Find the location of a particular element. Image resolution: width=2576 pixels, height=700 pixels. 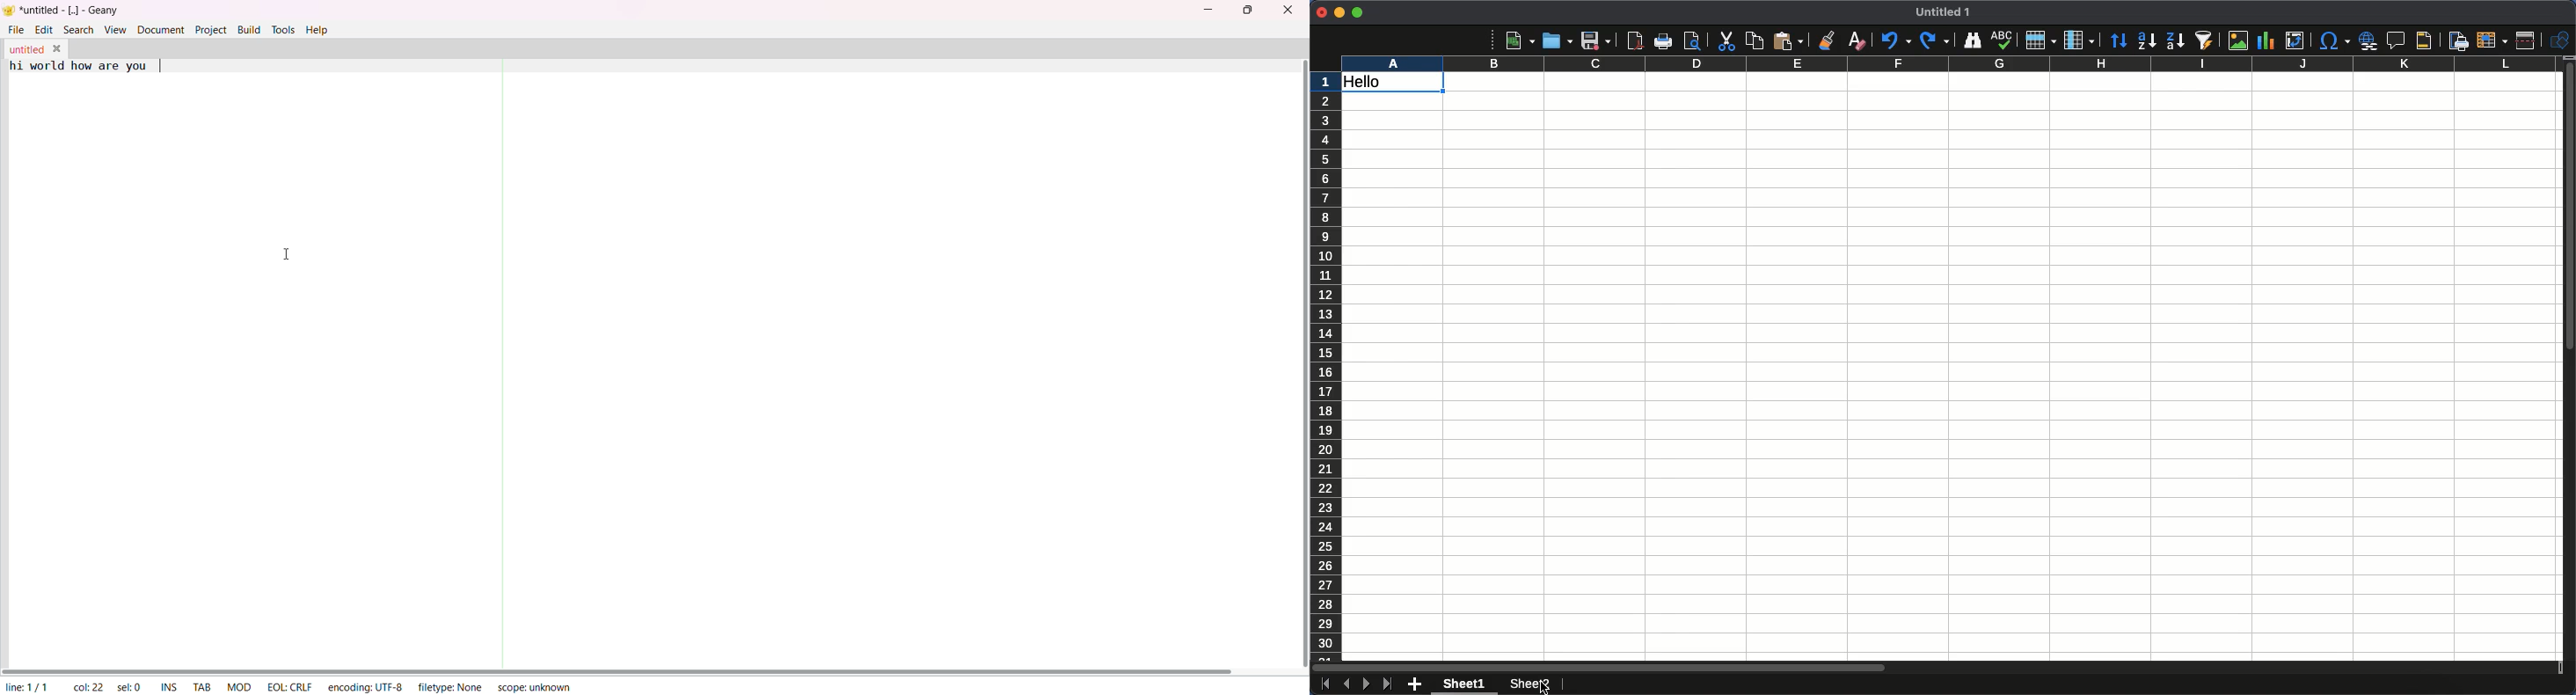

Columns is located at coordinates (1946, 64).